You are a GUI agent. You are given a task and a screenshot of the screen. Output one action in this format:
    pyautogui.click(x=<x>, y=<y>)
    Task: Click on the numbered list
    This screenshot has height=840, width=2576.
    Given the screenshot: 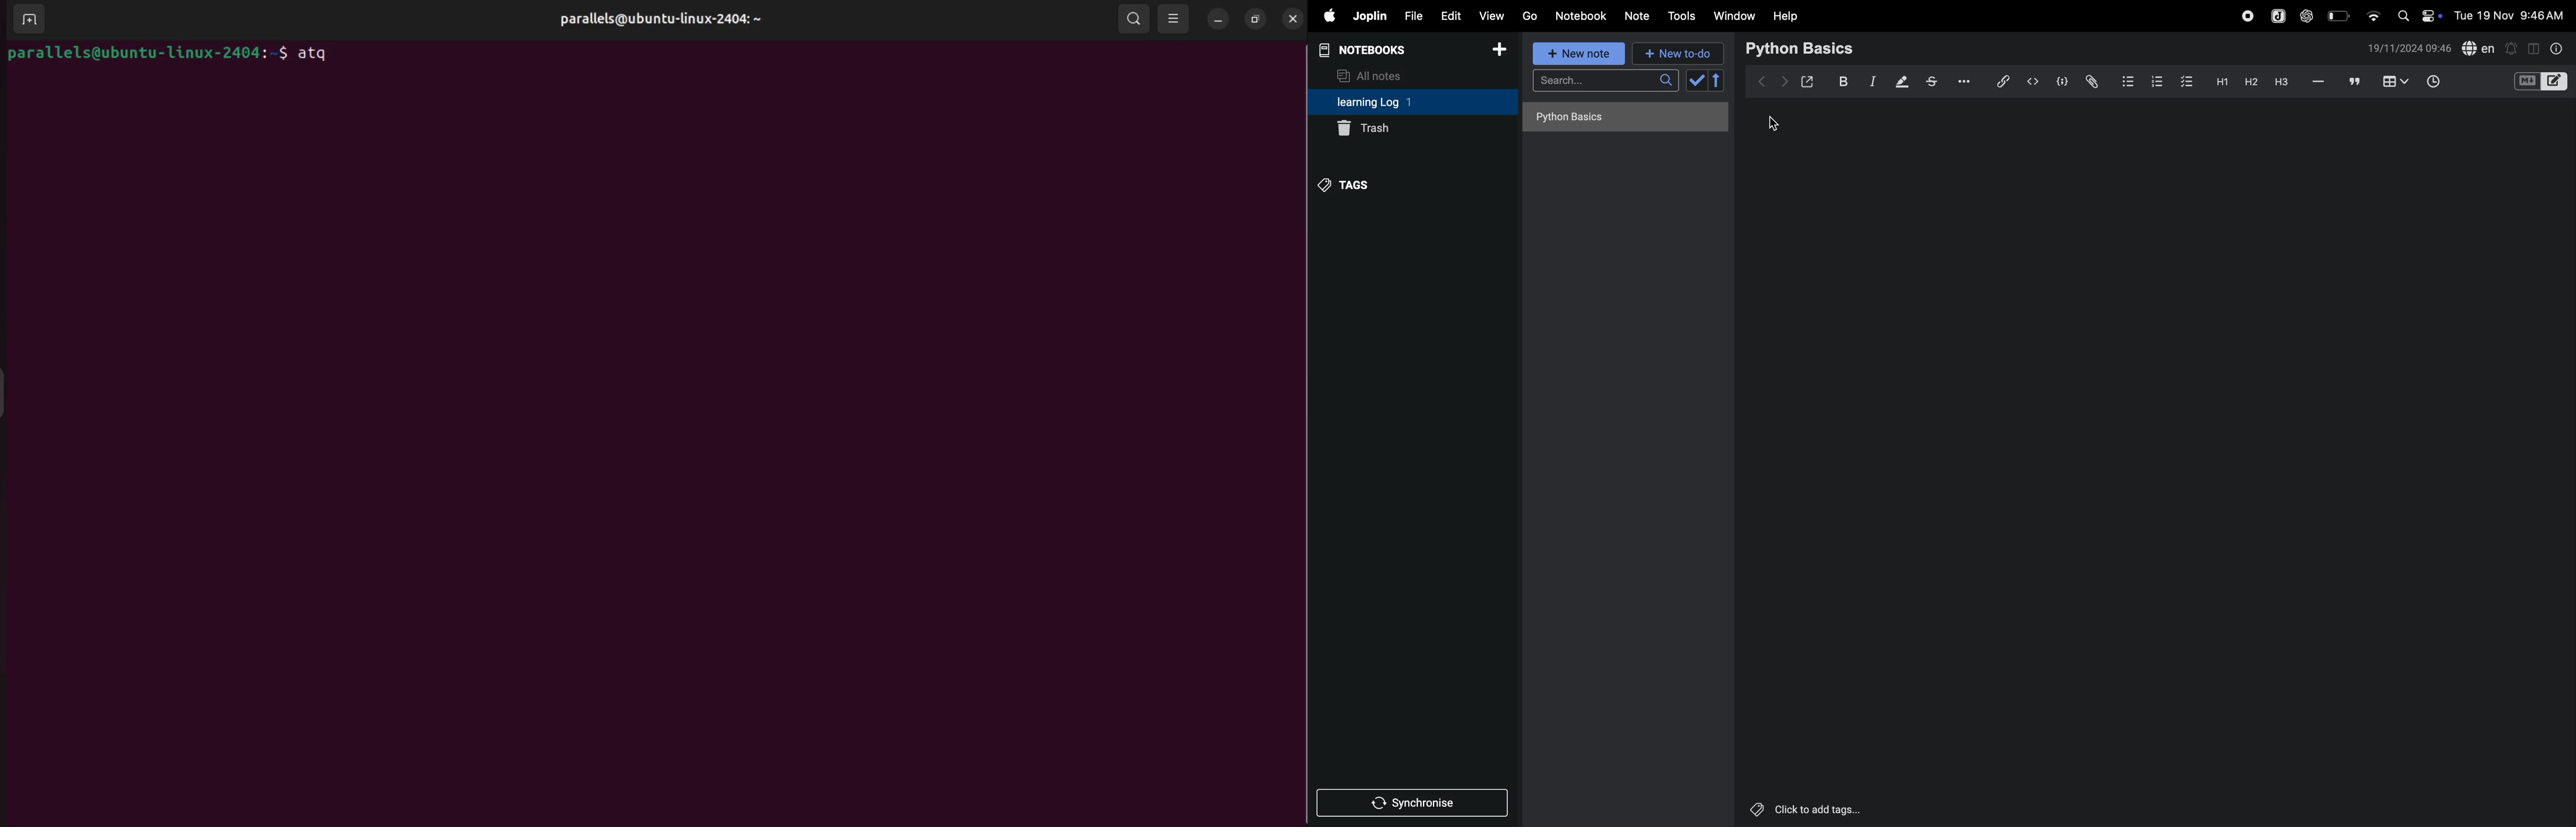 What is the action you would take?
    pyautogui.click(x=2154, y=80)
    